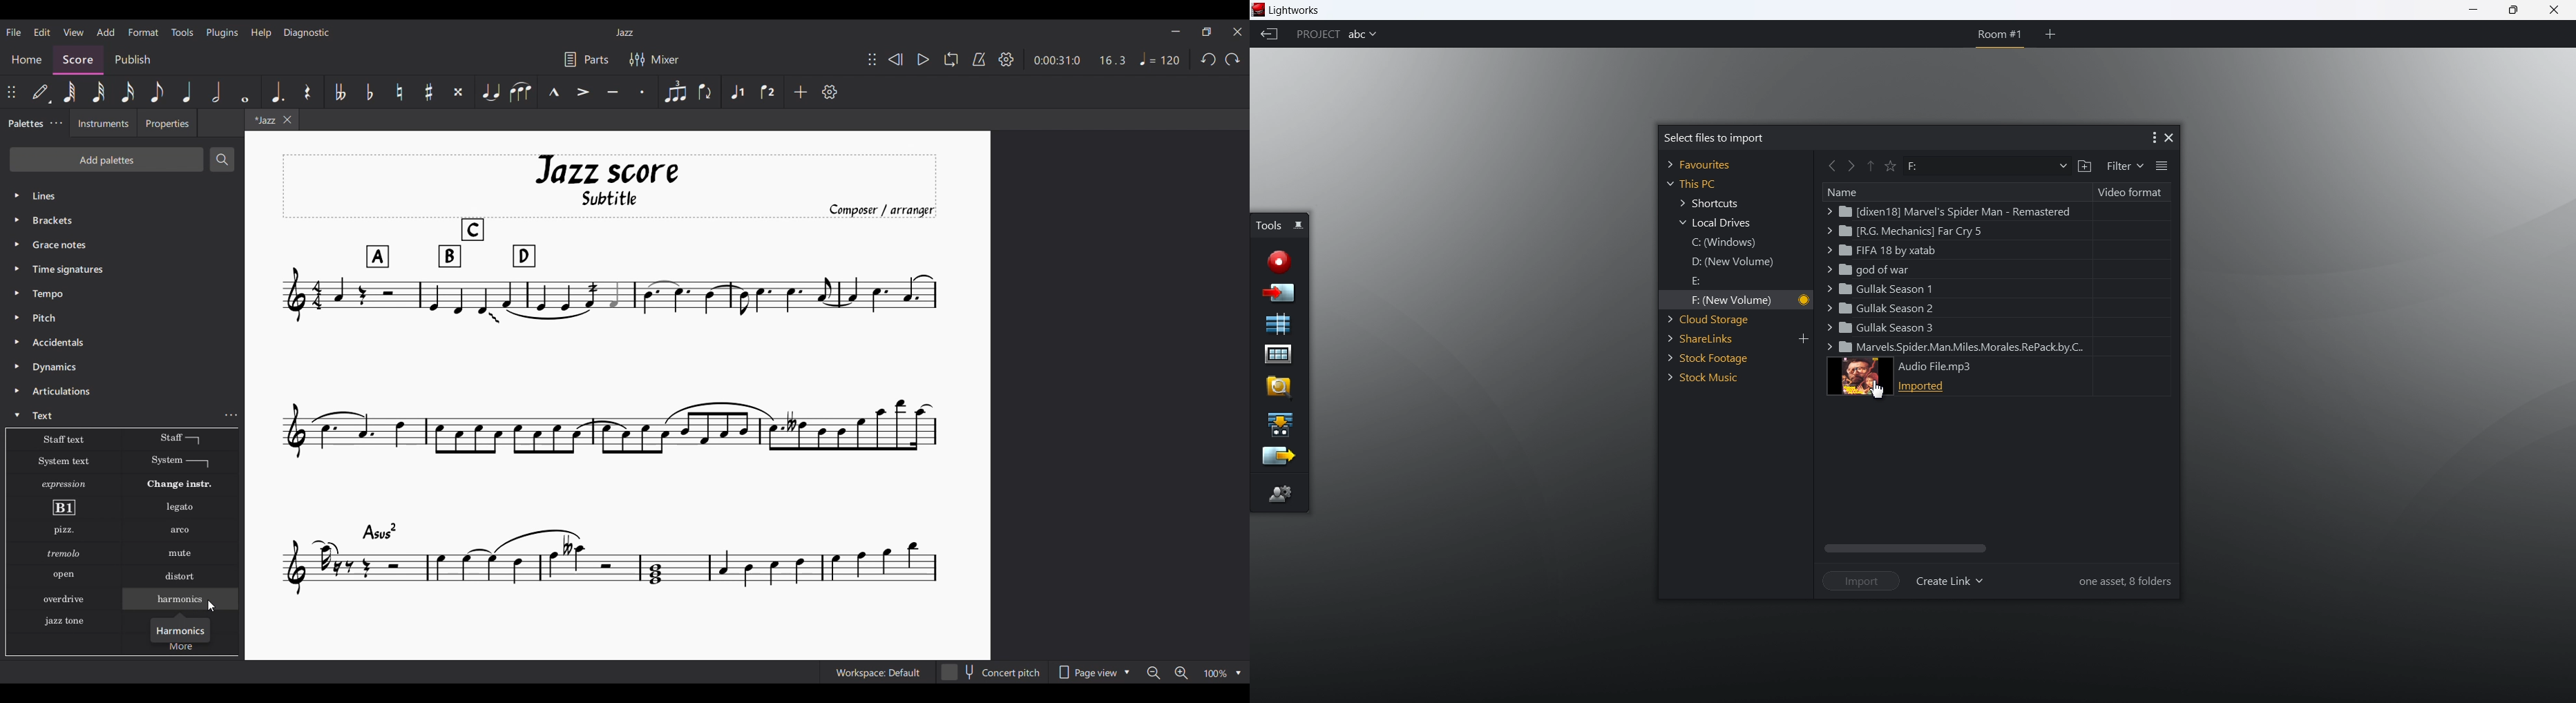  What do you see at coordinates (19, 306) in the screenshot?
I see `Expand` at bounding box center [19, 306].